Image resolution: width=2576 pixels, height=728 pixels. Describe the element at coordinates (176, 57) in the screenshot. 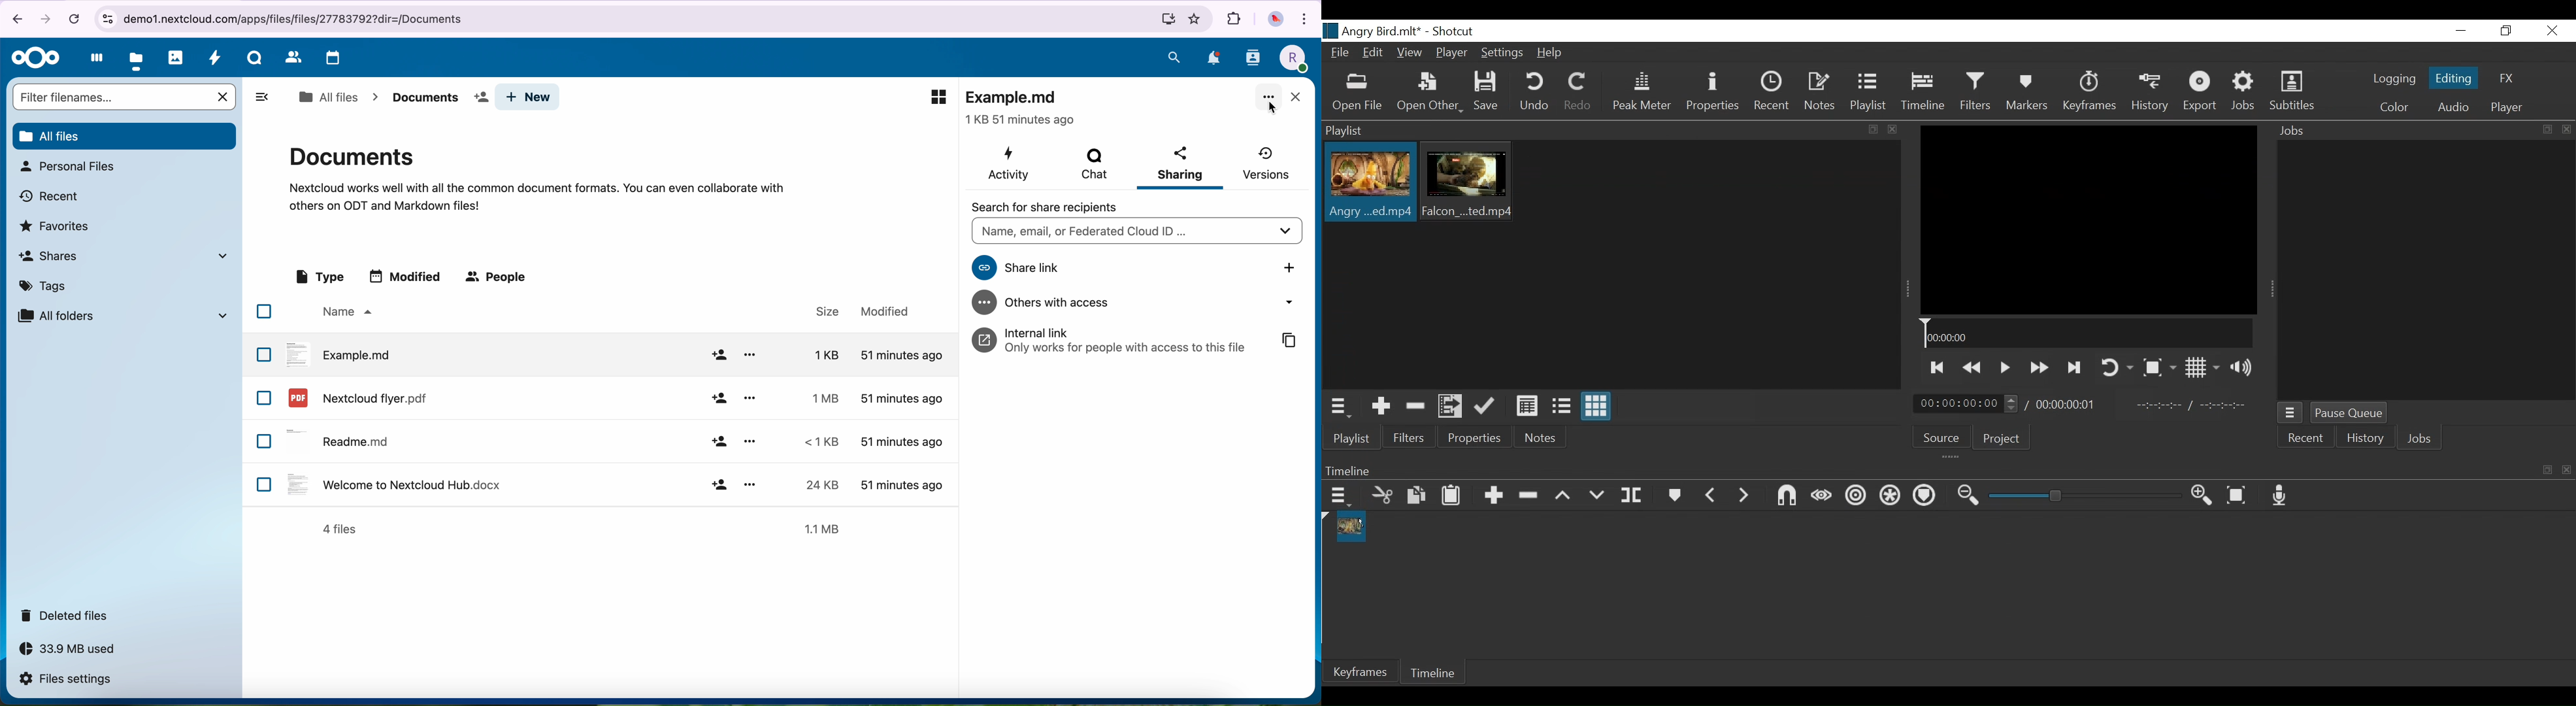

I see `photos` at that location.